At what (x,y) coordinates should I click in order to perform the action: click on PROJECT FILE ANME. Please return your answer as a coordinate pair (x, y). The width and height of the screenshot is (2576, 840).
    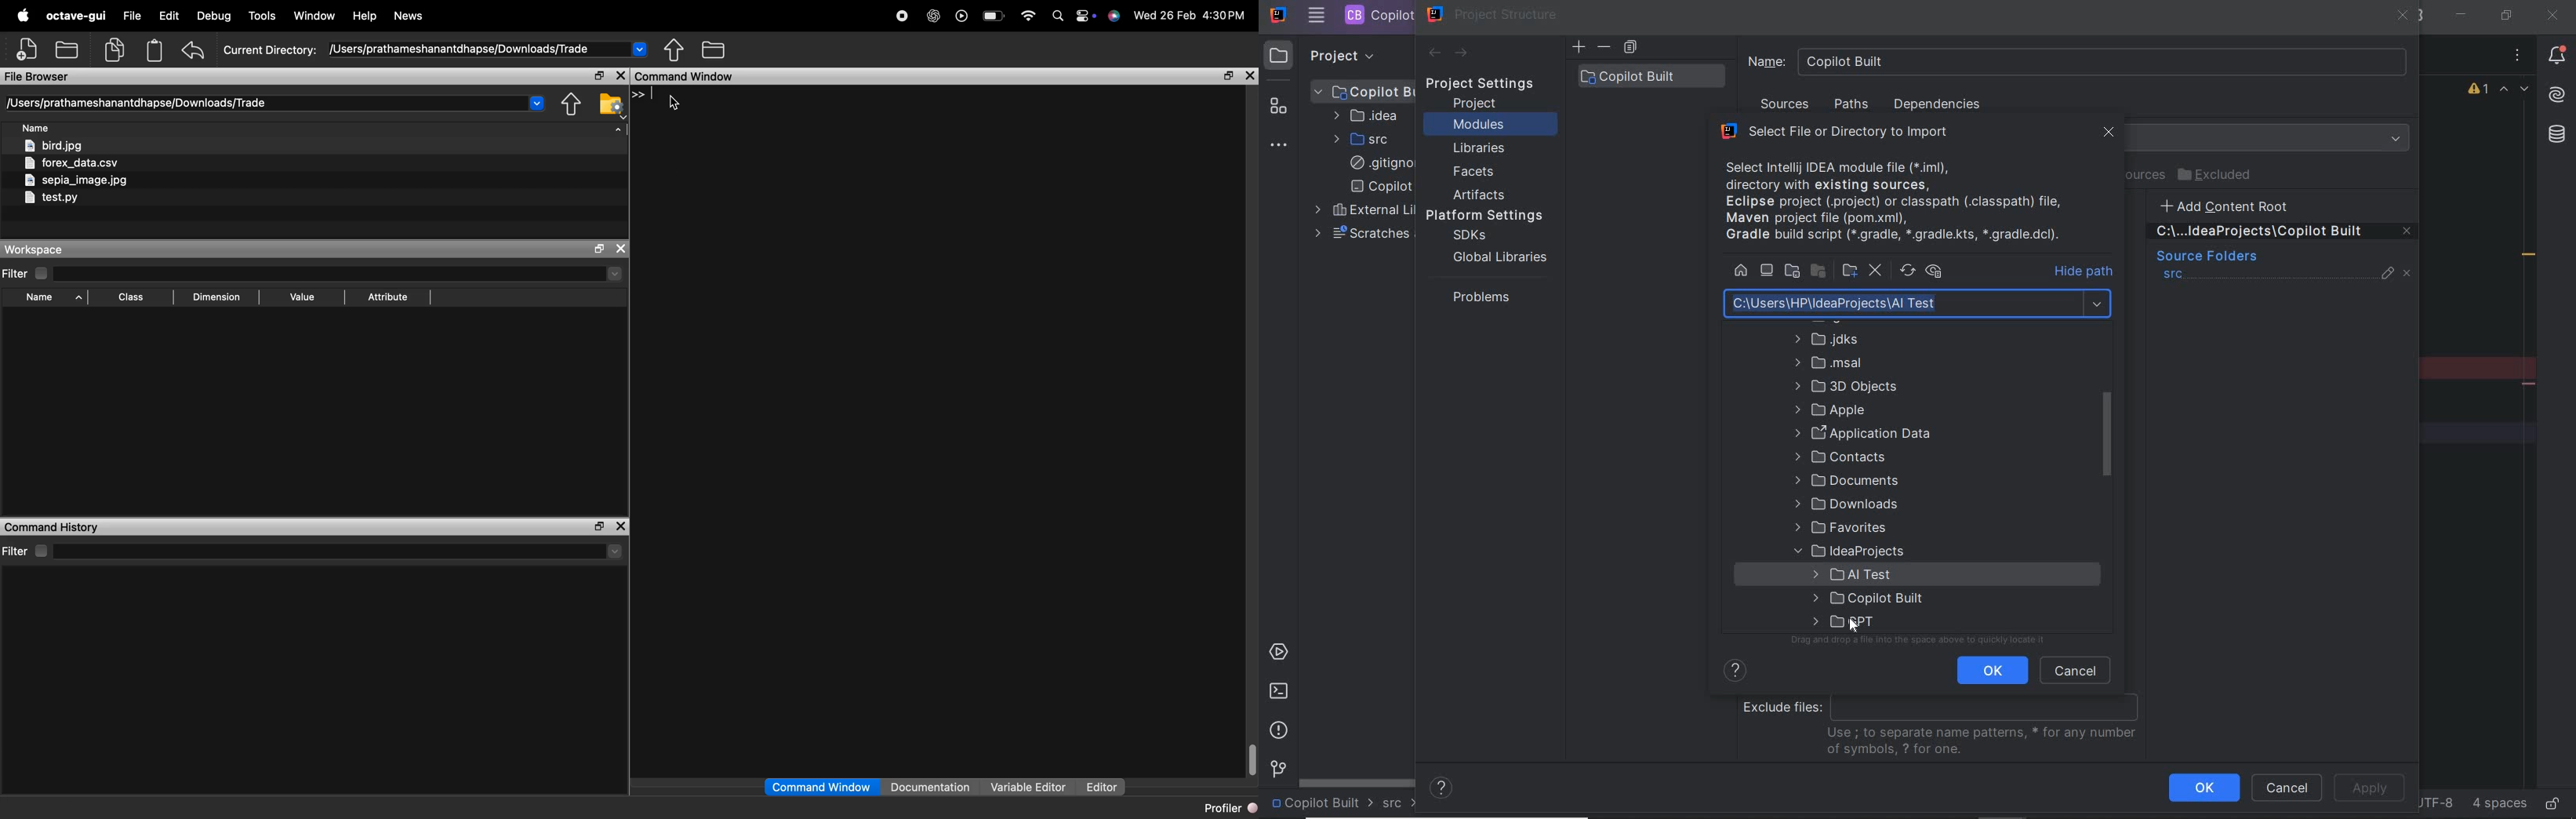
    Looking at the image, I should click on (1364, 91).